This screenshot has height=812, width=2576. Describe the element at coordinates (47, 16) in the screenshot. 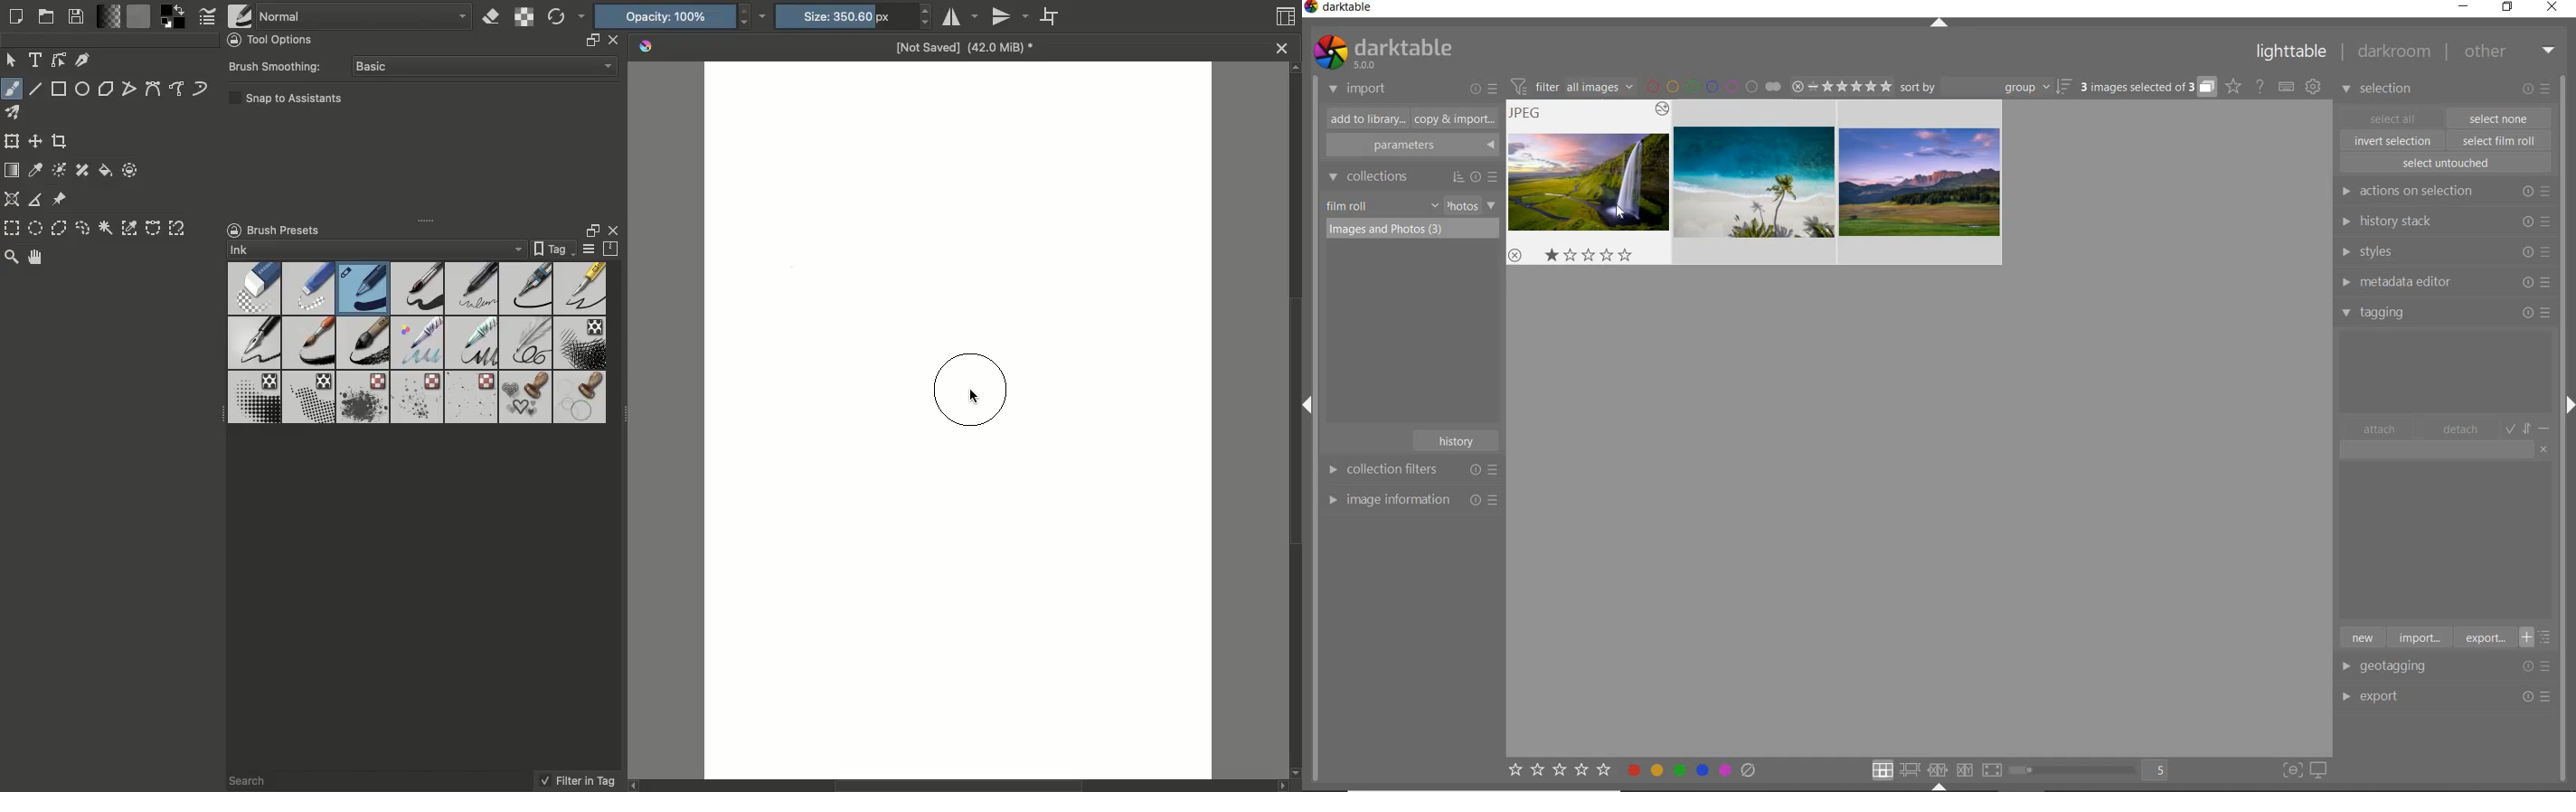

I see `Open` at that location.